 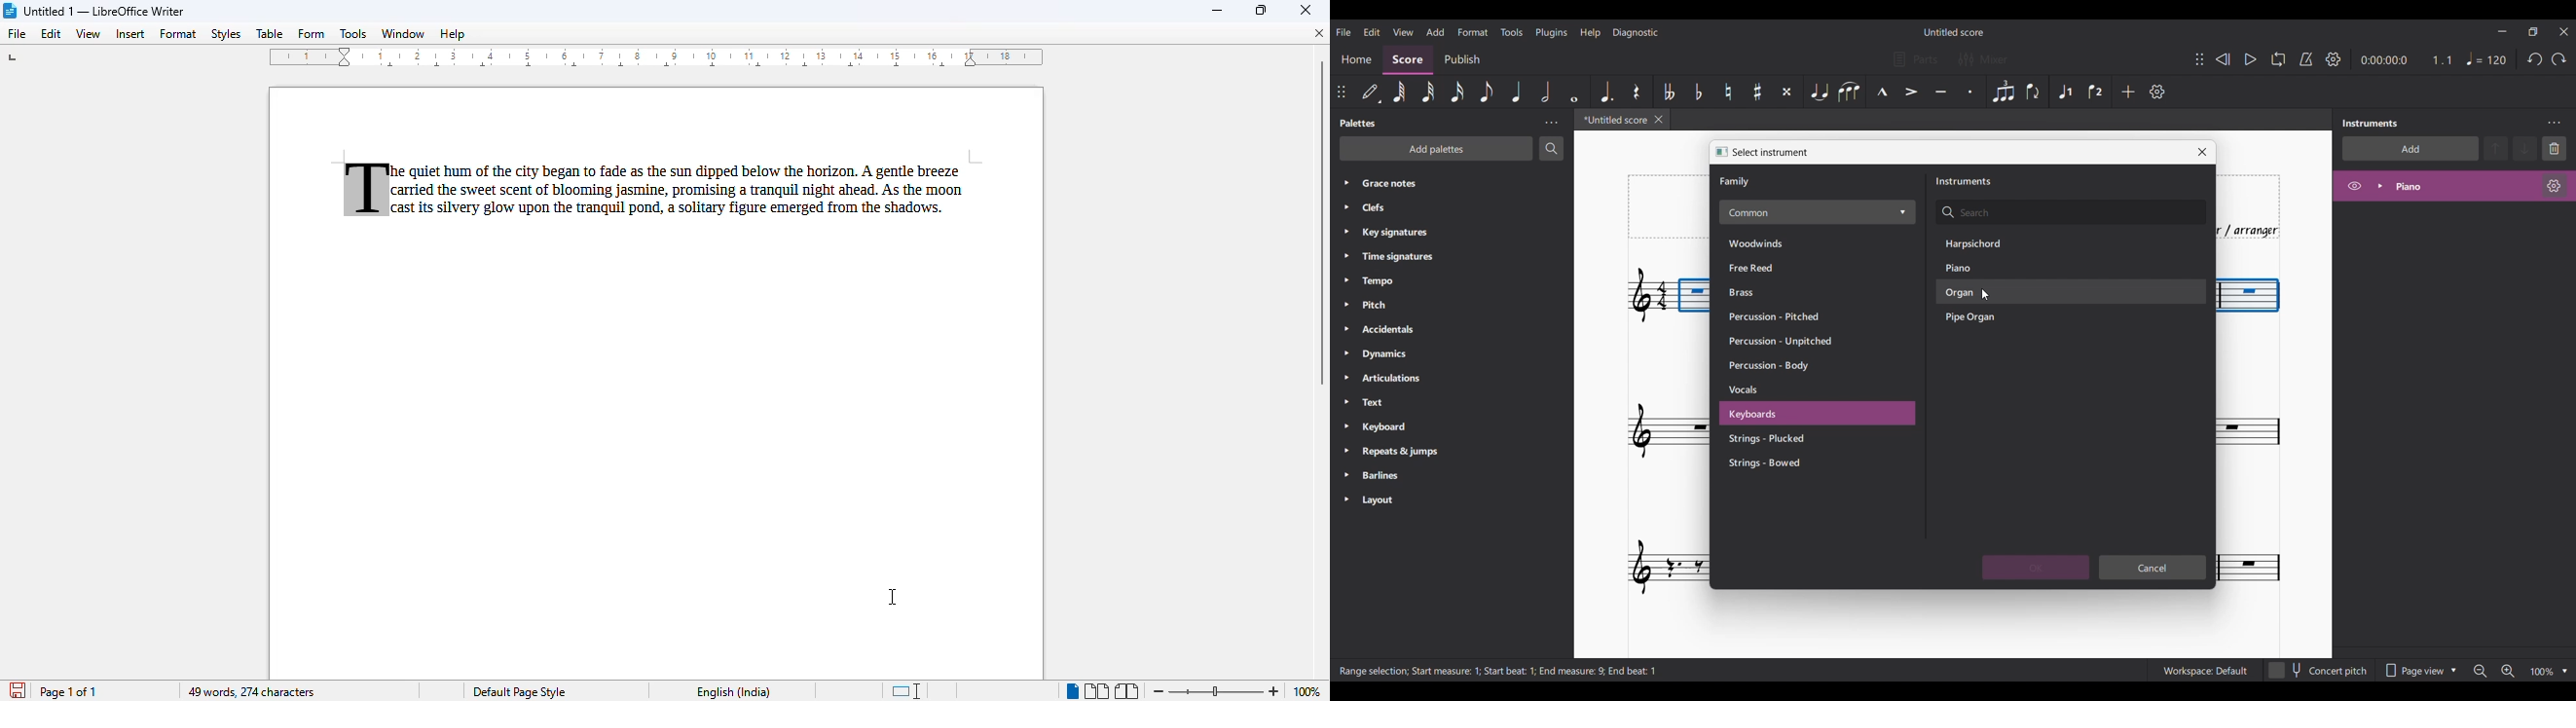 I want to click on Harpsichord, so click(x=1986, y=243).